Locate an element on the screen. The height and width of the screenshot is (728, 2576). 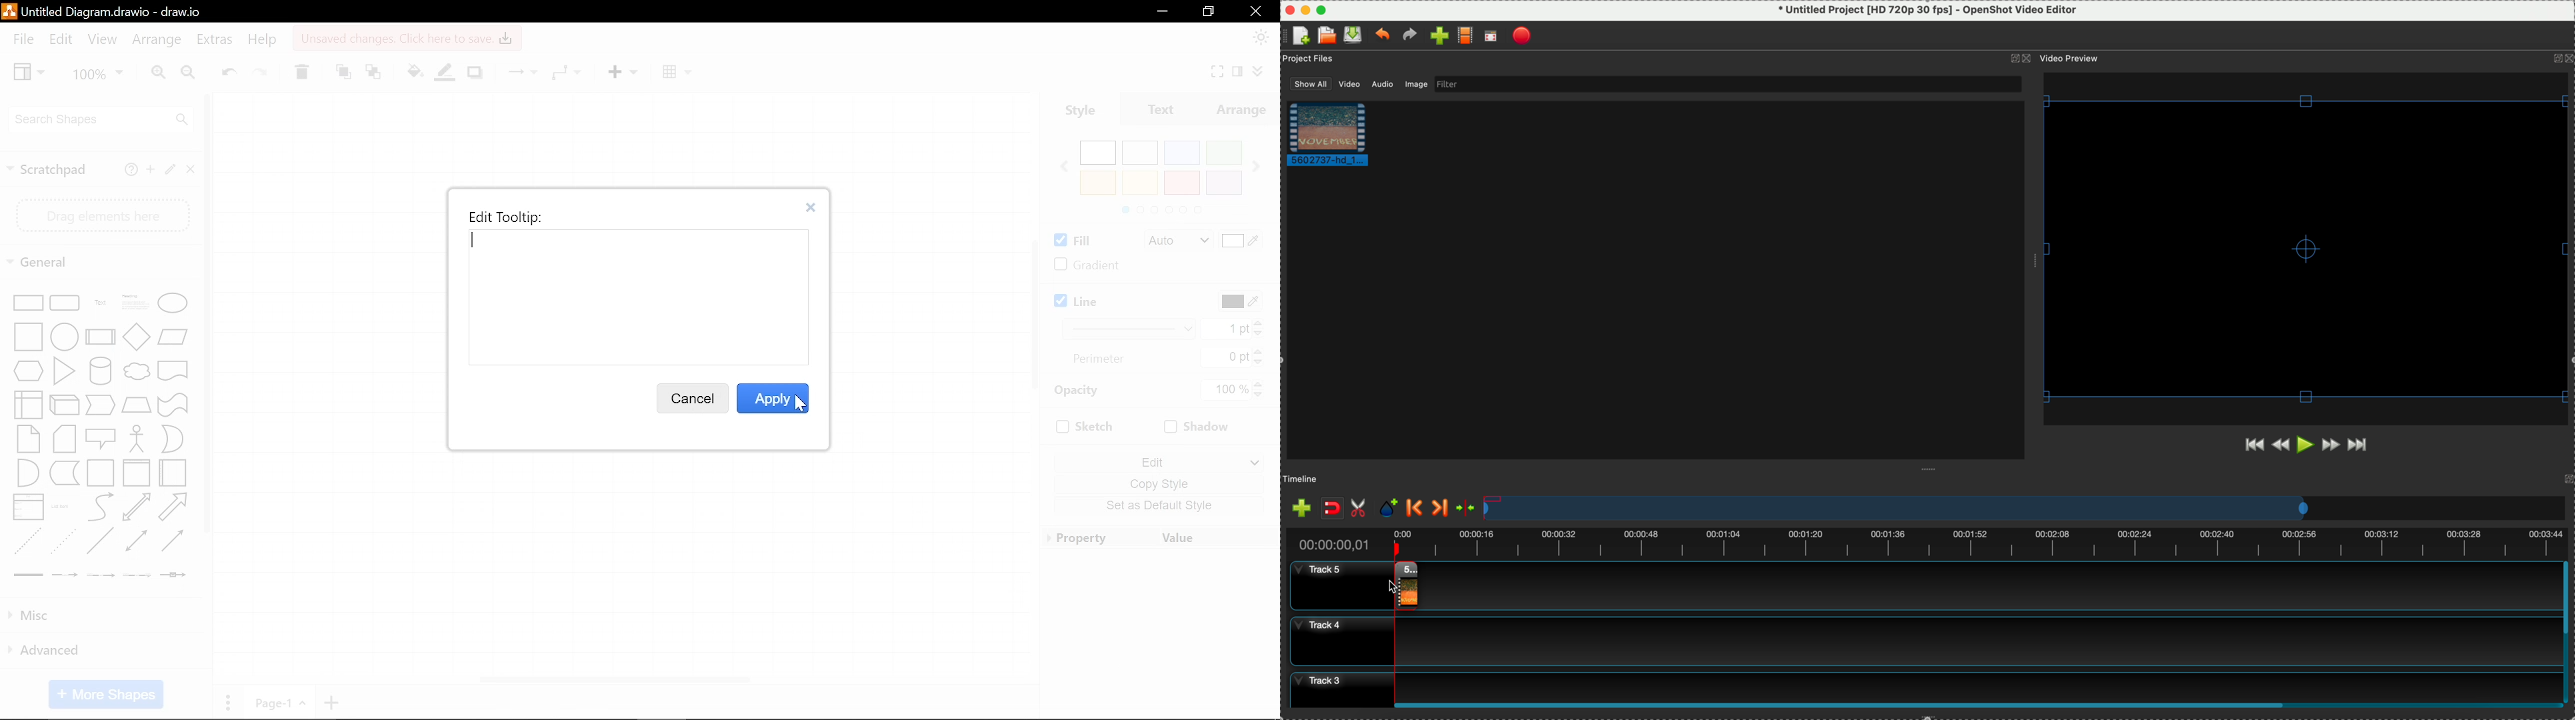
Space for typing is located at coordinates (612, 292).